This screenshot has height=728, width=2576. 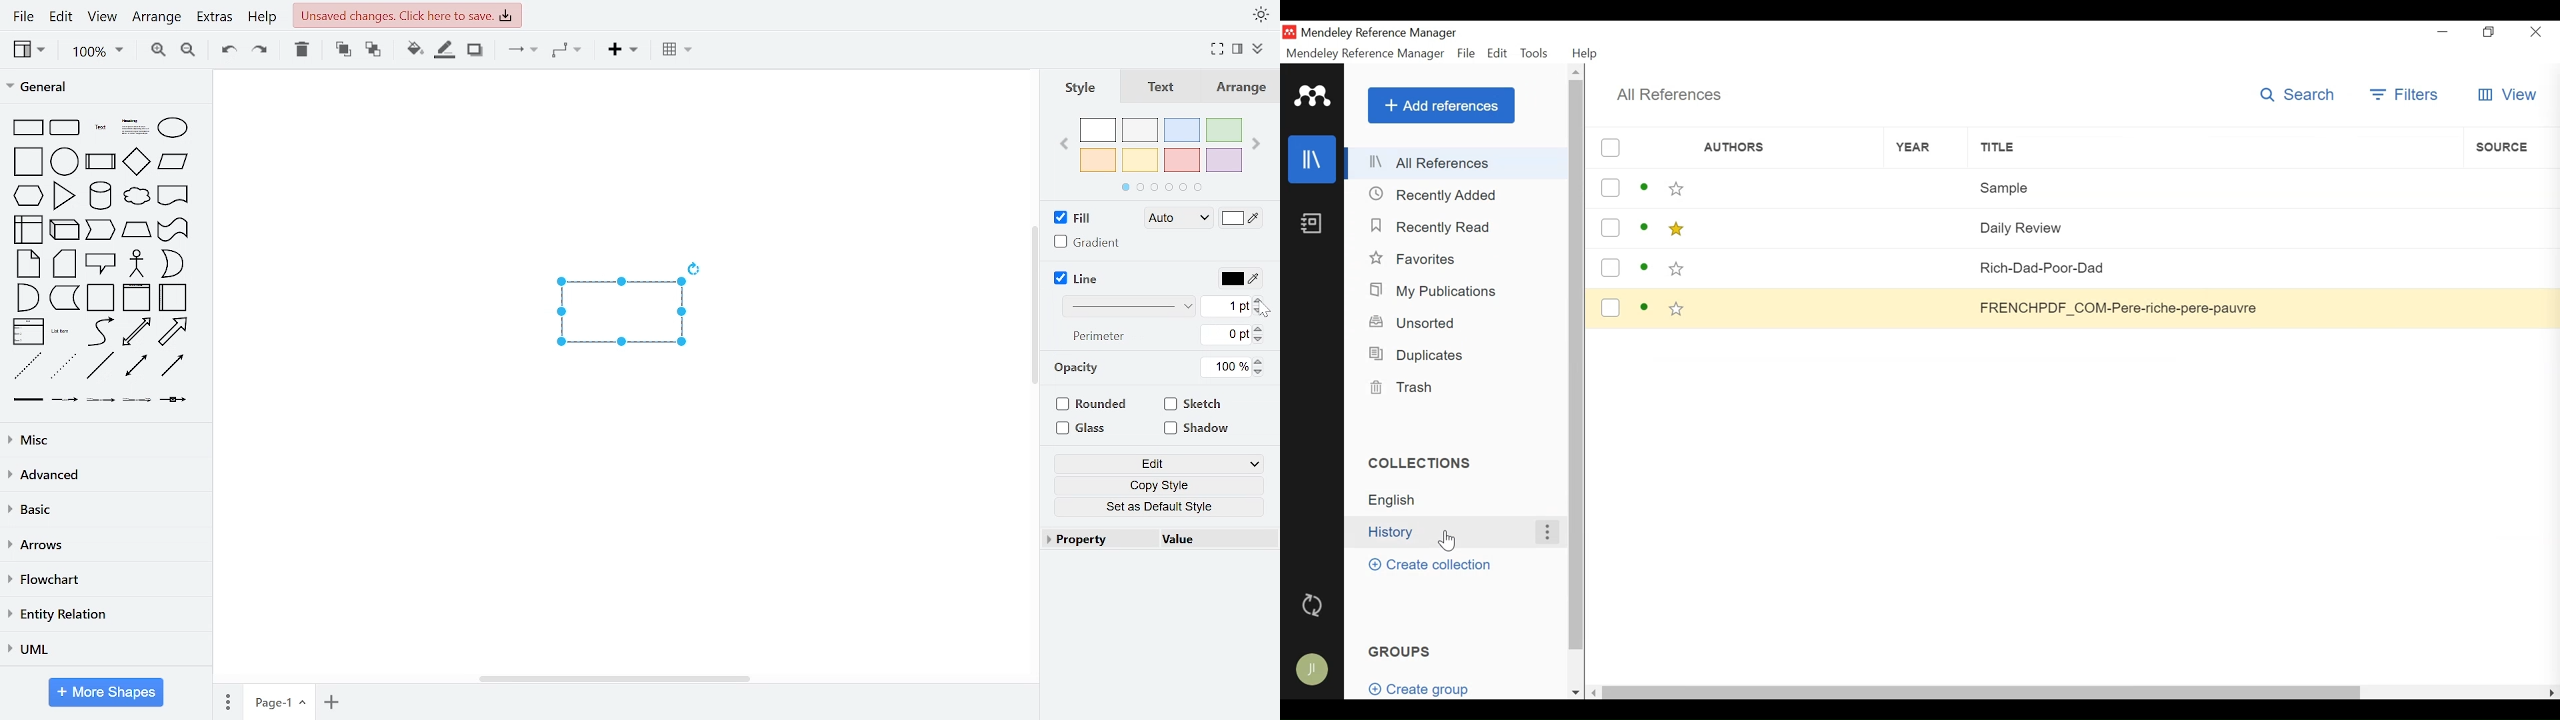 I want to click on Daily Review, so click(x=2213, y=226).